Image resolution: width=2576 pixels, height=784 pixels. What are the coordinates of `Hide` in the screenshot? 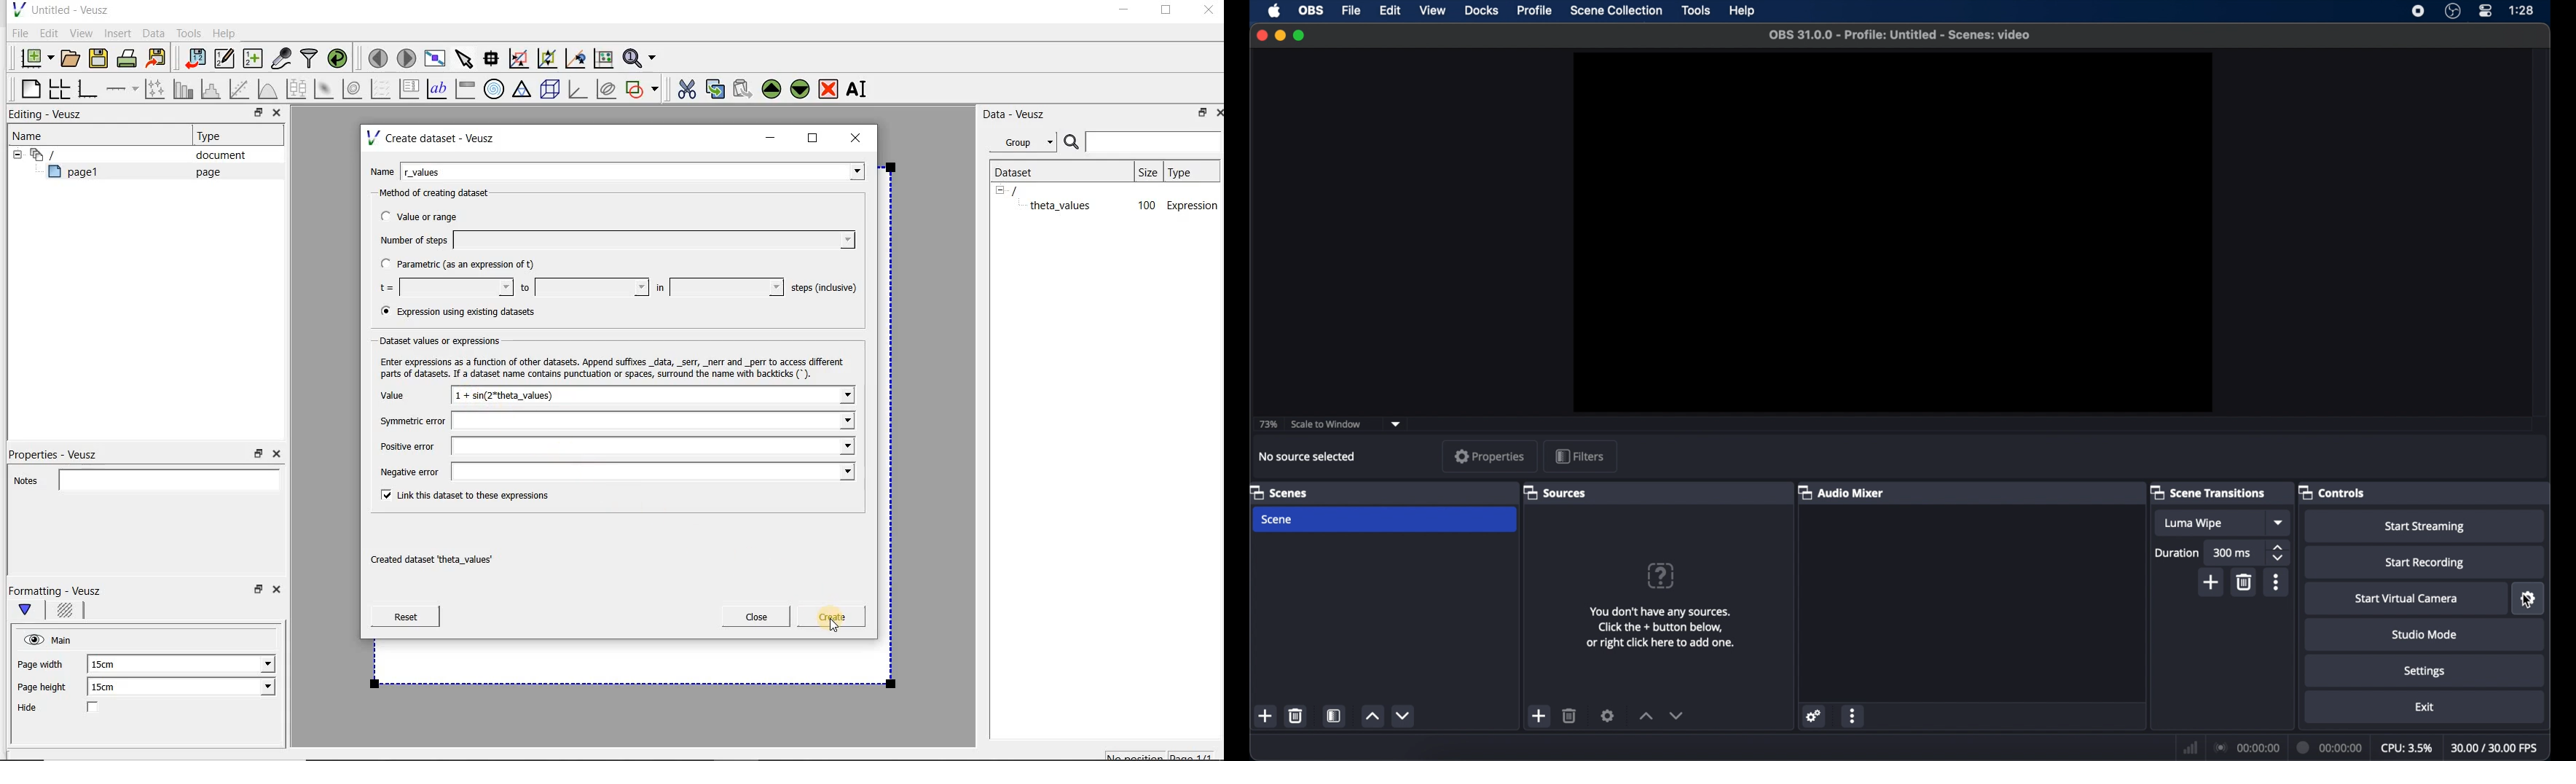 It's located at (72, 709).